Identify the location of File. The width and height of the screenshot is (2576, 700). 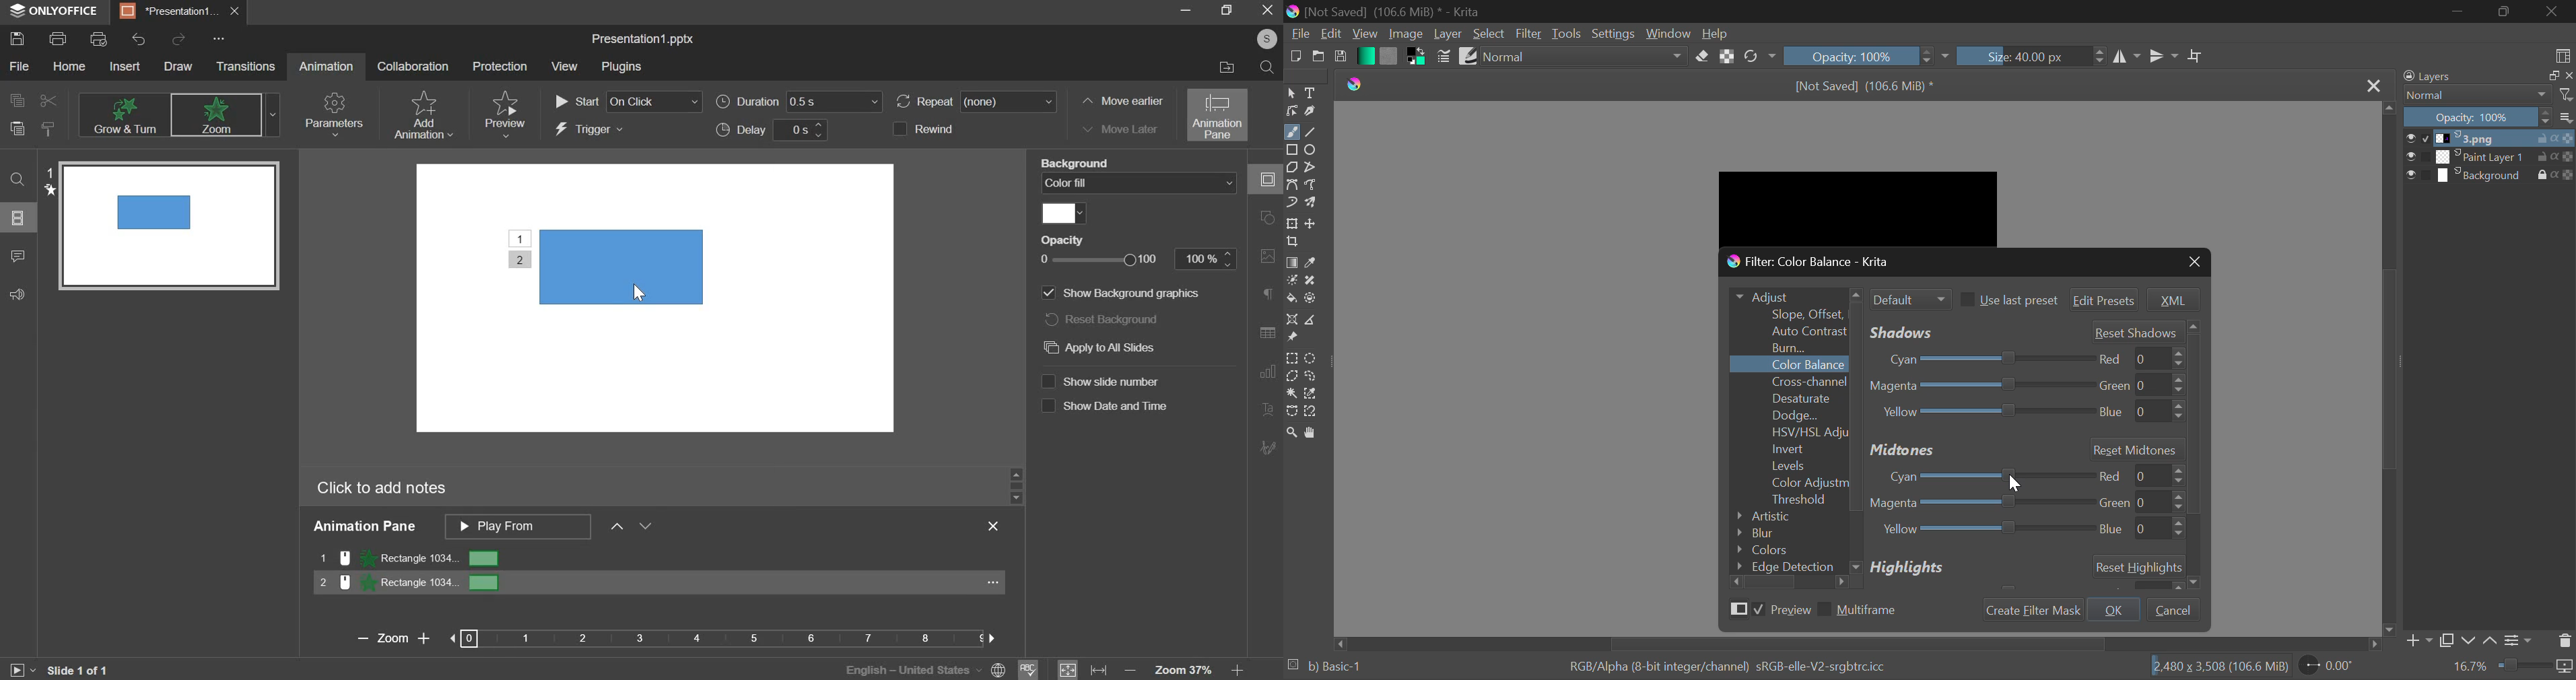
(1298, 34).